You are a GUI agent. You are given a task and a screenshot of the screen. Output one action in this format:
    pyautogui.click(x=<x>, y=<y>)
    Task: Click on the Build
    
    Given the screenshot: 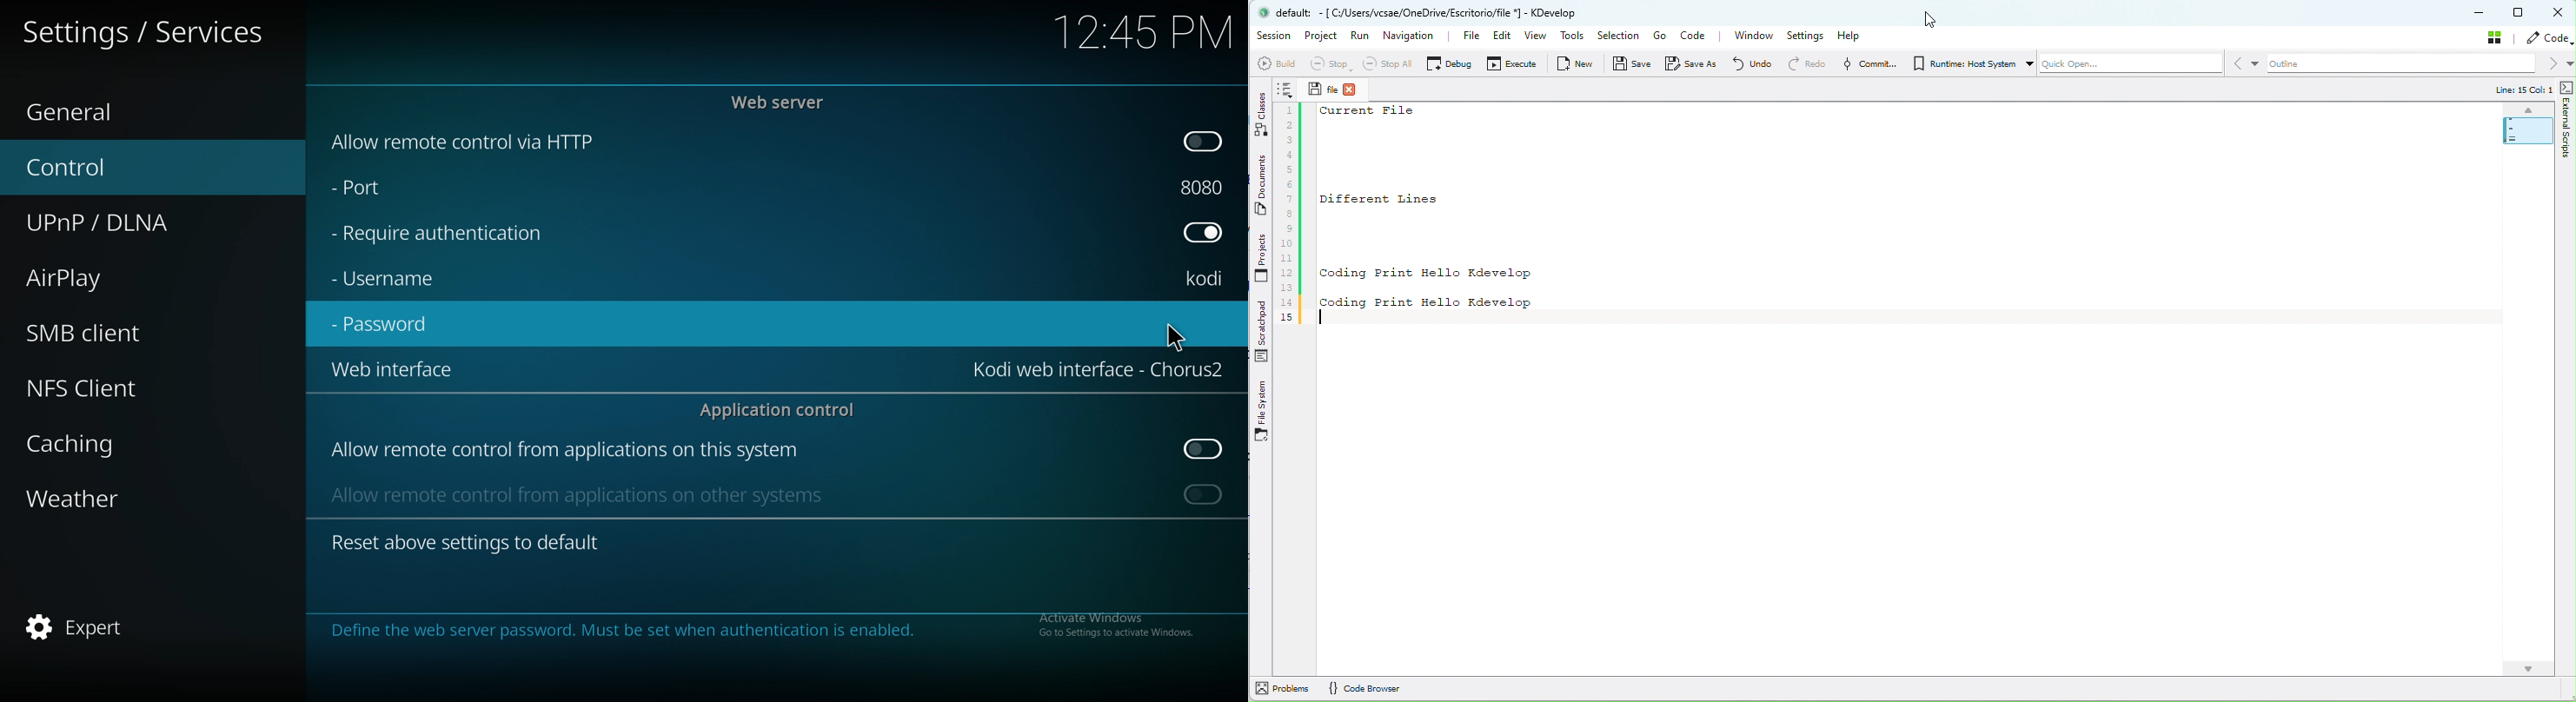 What is the action you would take?
    pyautogui.click(x=1275, y=63)
    